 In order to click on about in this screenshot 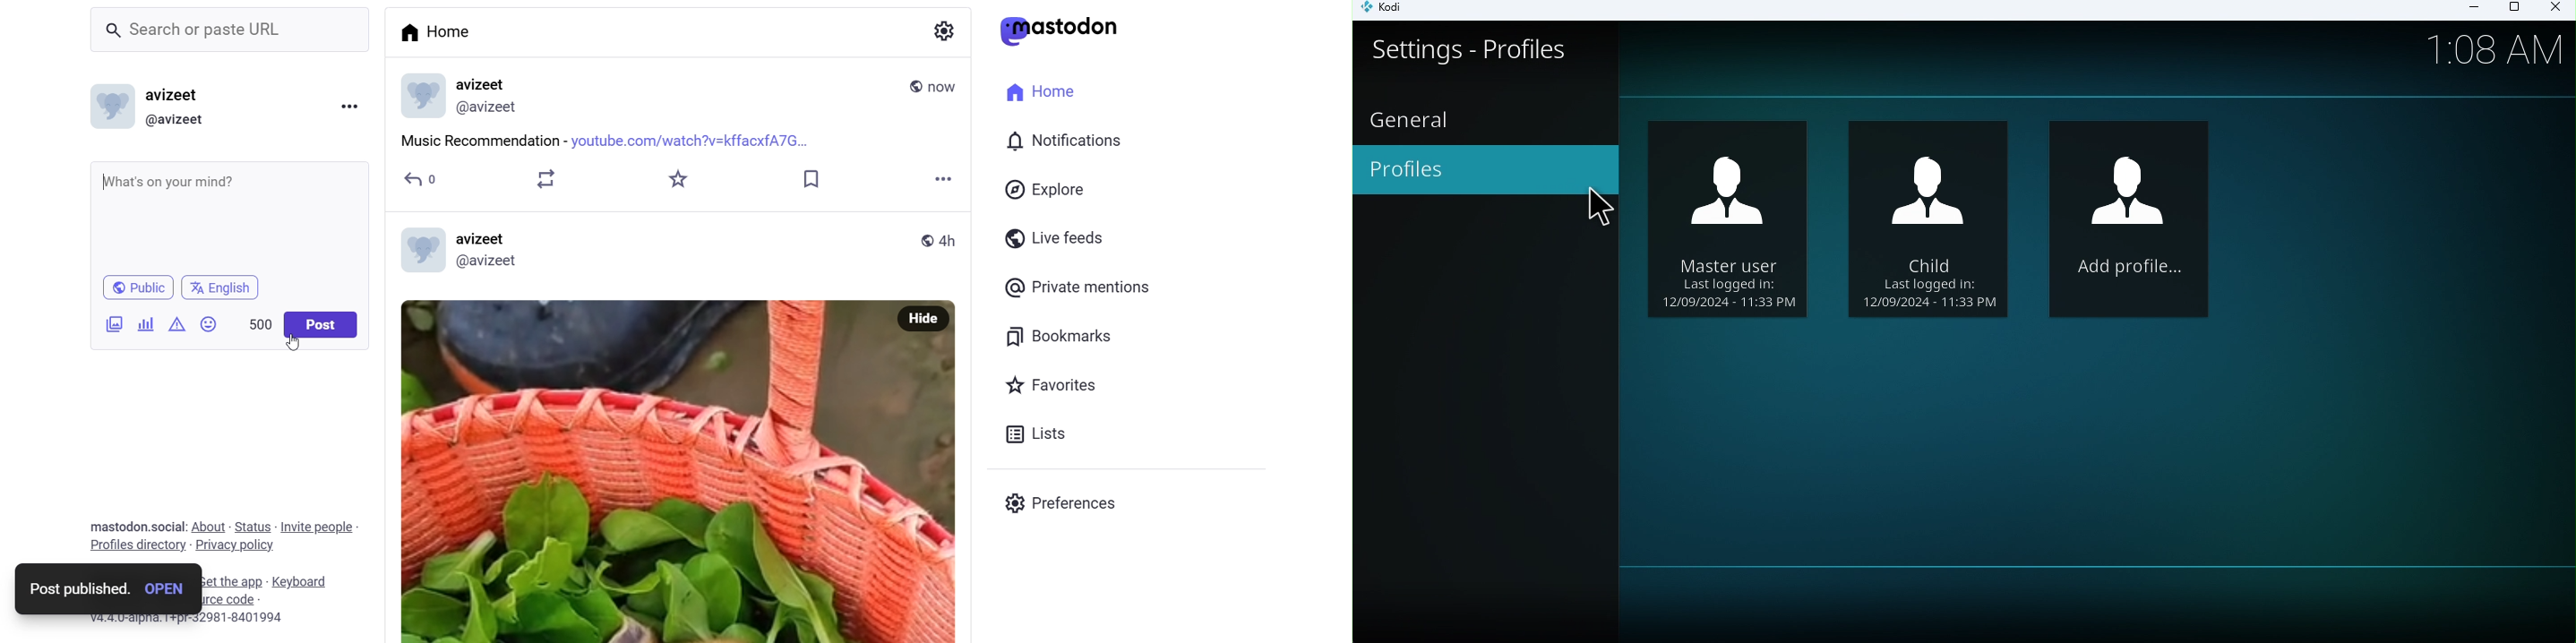, I will do `click(208, 526)`.